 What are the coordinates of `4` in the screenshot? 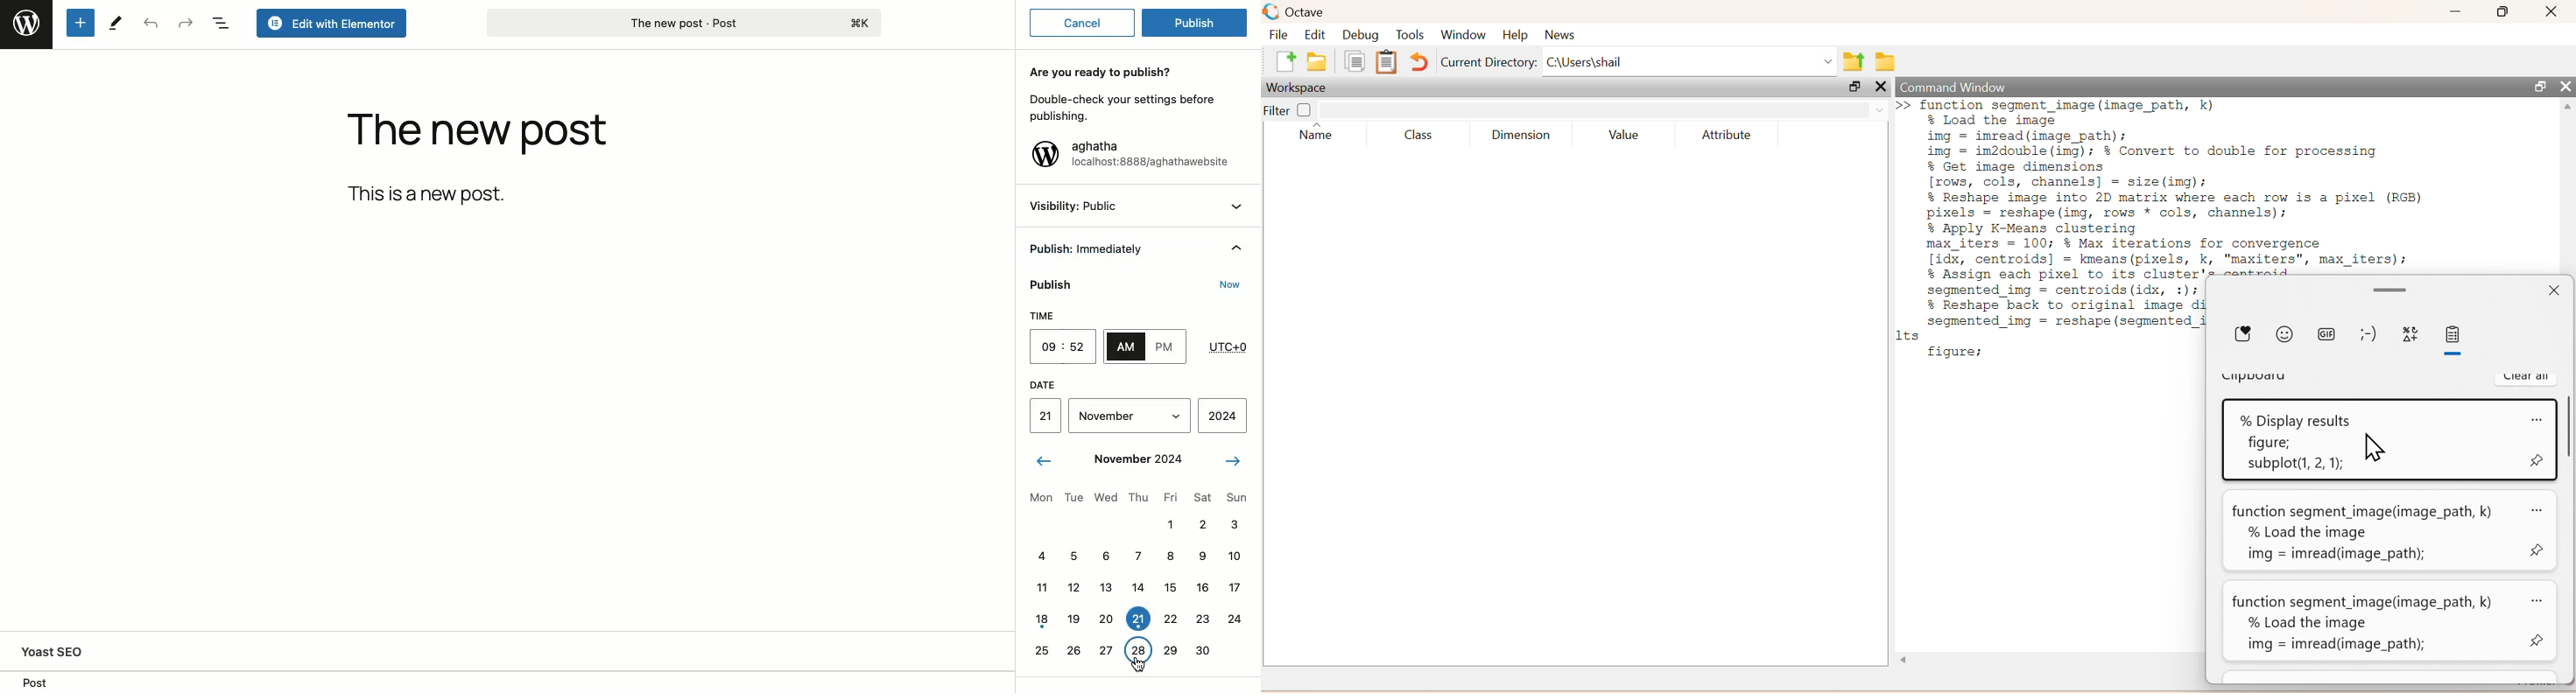 It's located at (1041, 555).